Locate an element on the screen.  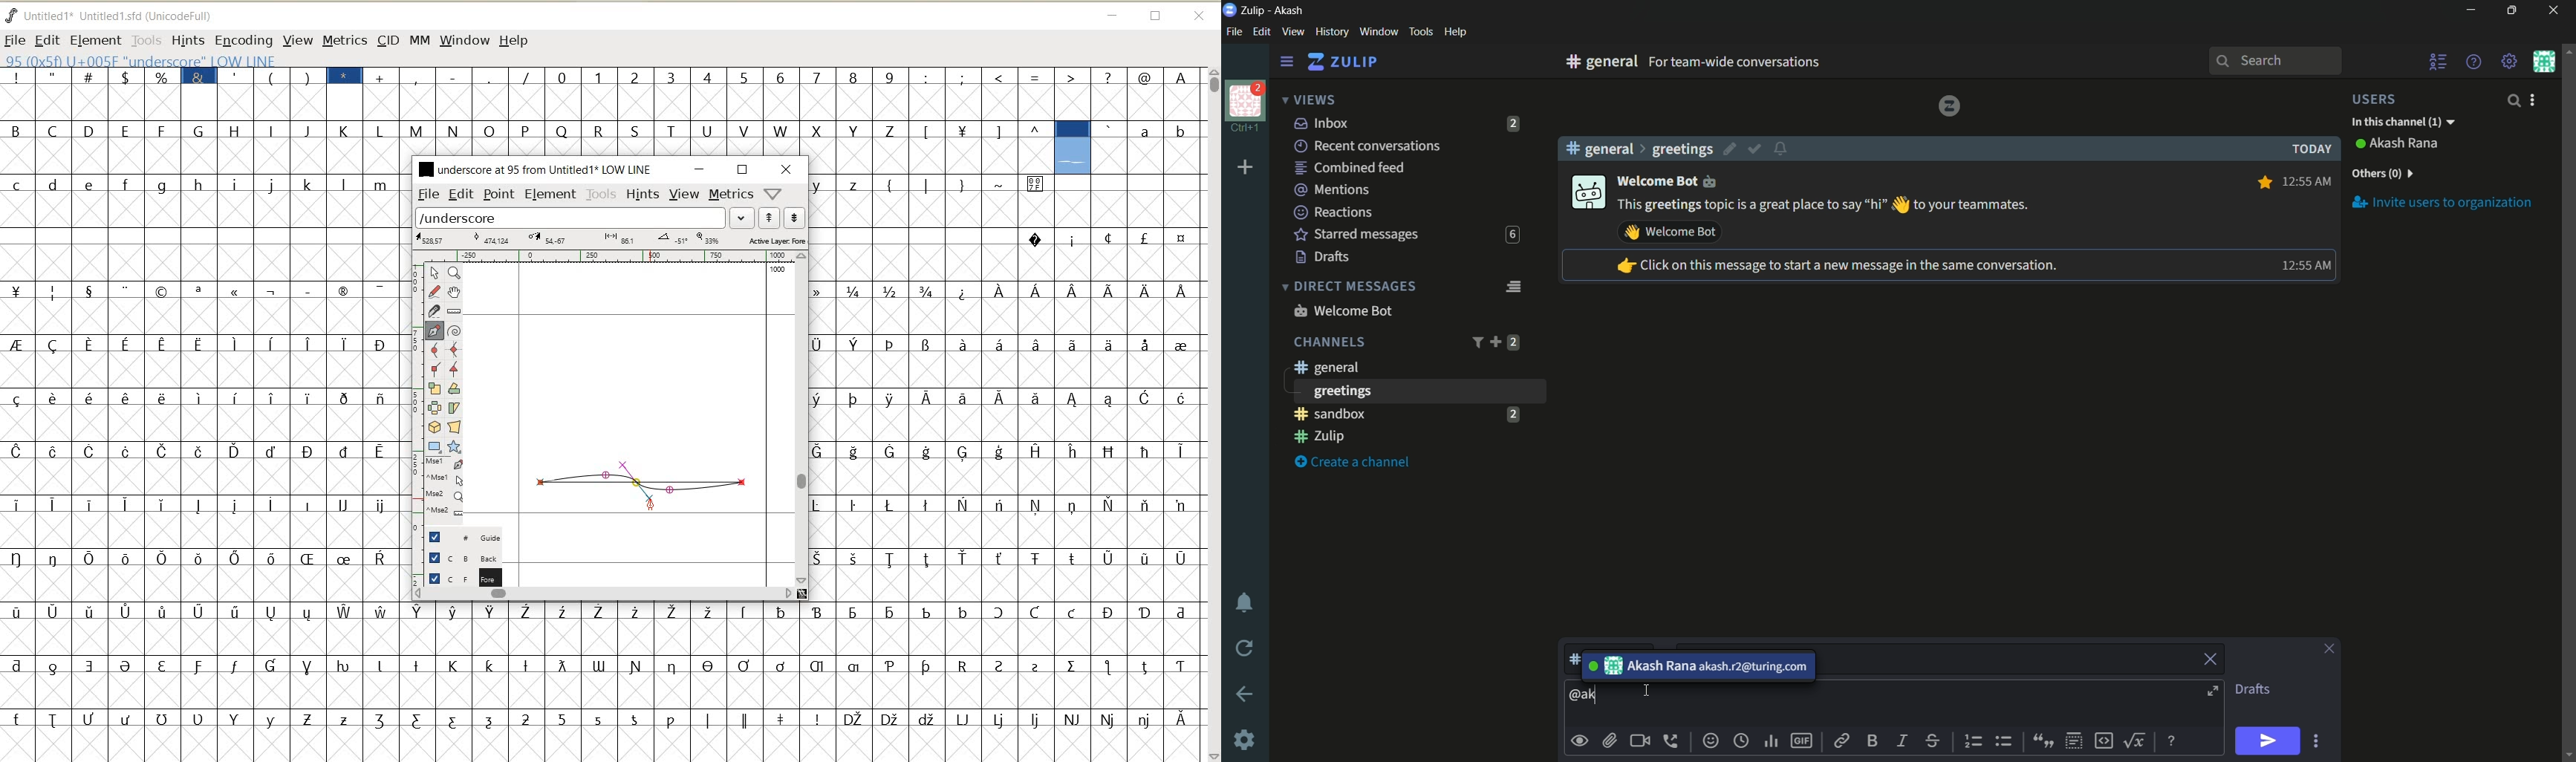
WINDOW is located at coordinates (465, 42).